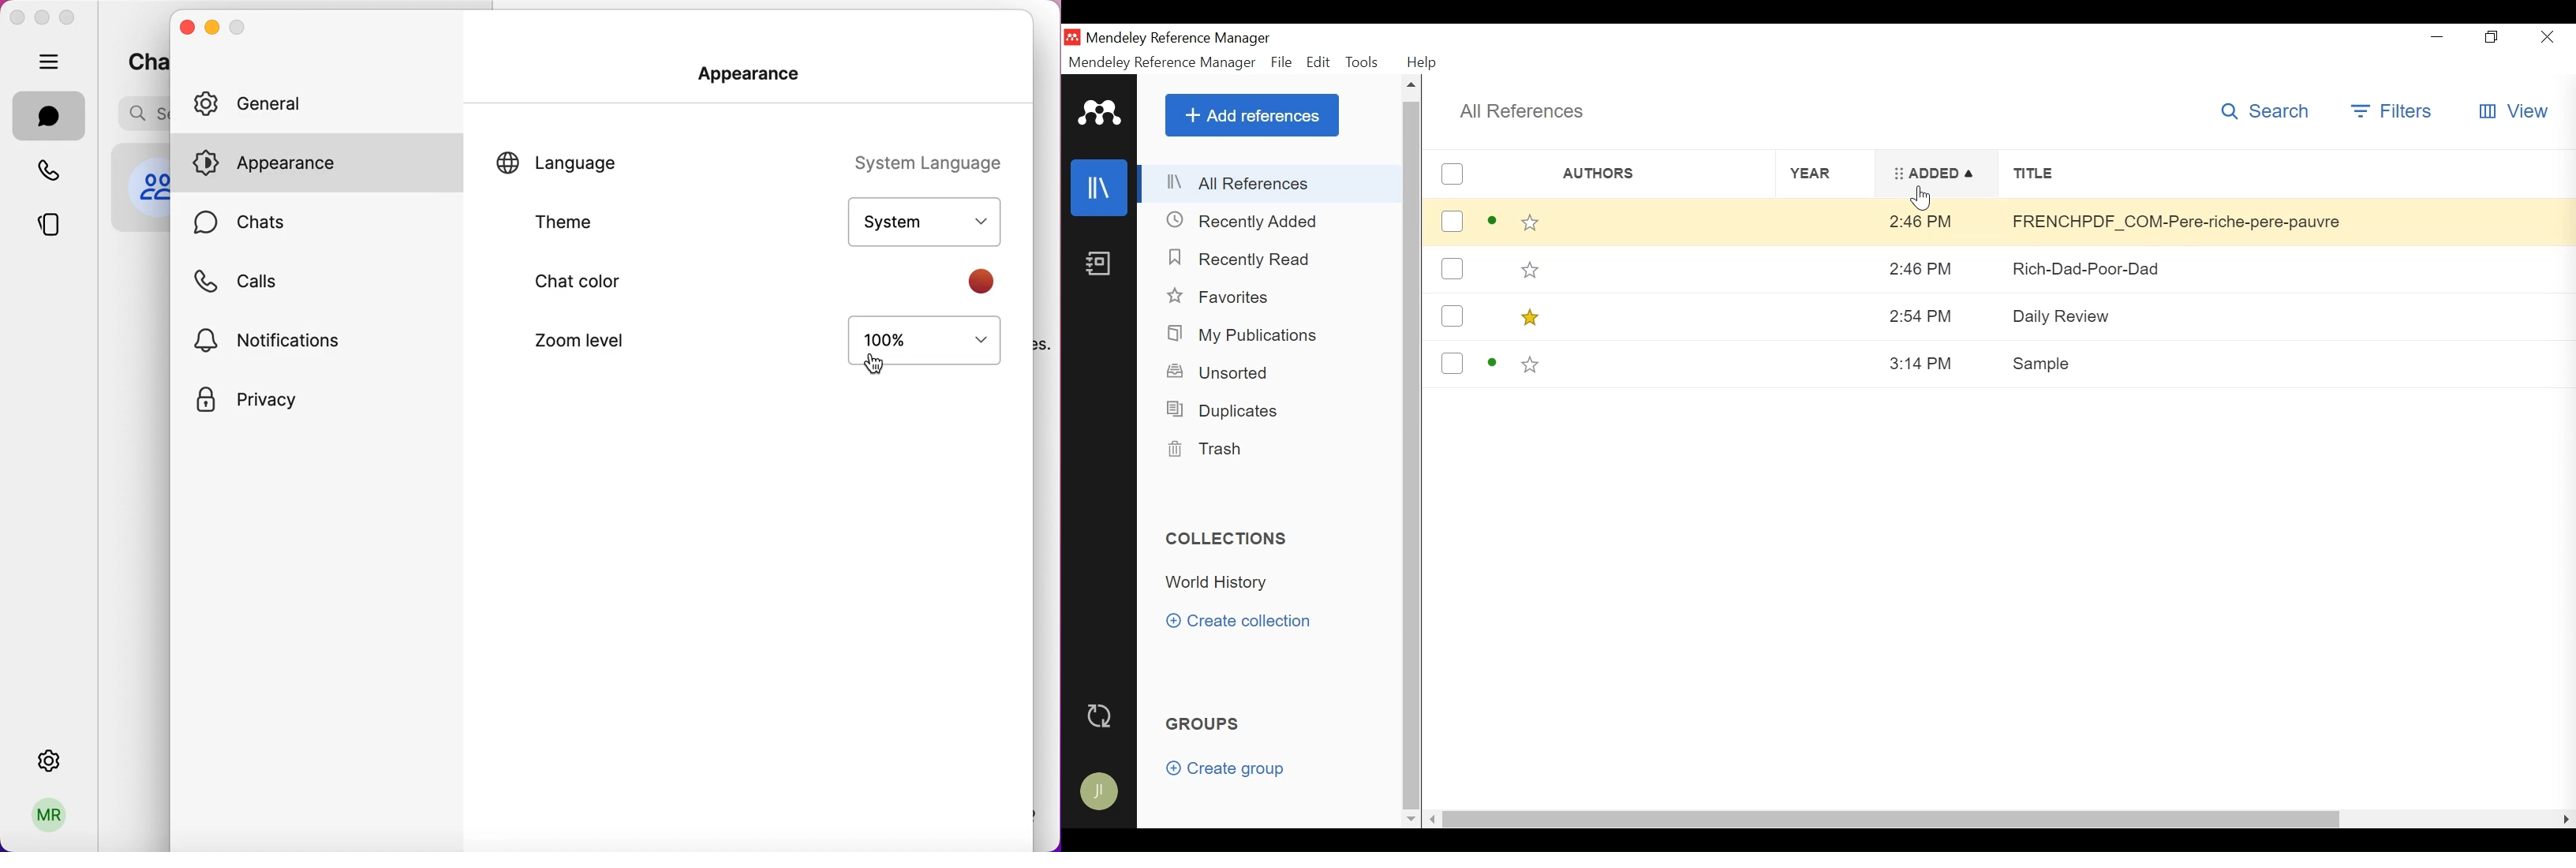 This screenshot has height=868, width=2576. I want to click on Mendeley Reference Manager, so click(1163, 62).